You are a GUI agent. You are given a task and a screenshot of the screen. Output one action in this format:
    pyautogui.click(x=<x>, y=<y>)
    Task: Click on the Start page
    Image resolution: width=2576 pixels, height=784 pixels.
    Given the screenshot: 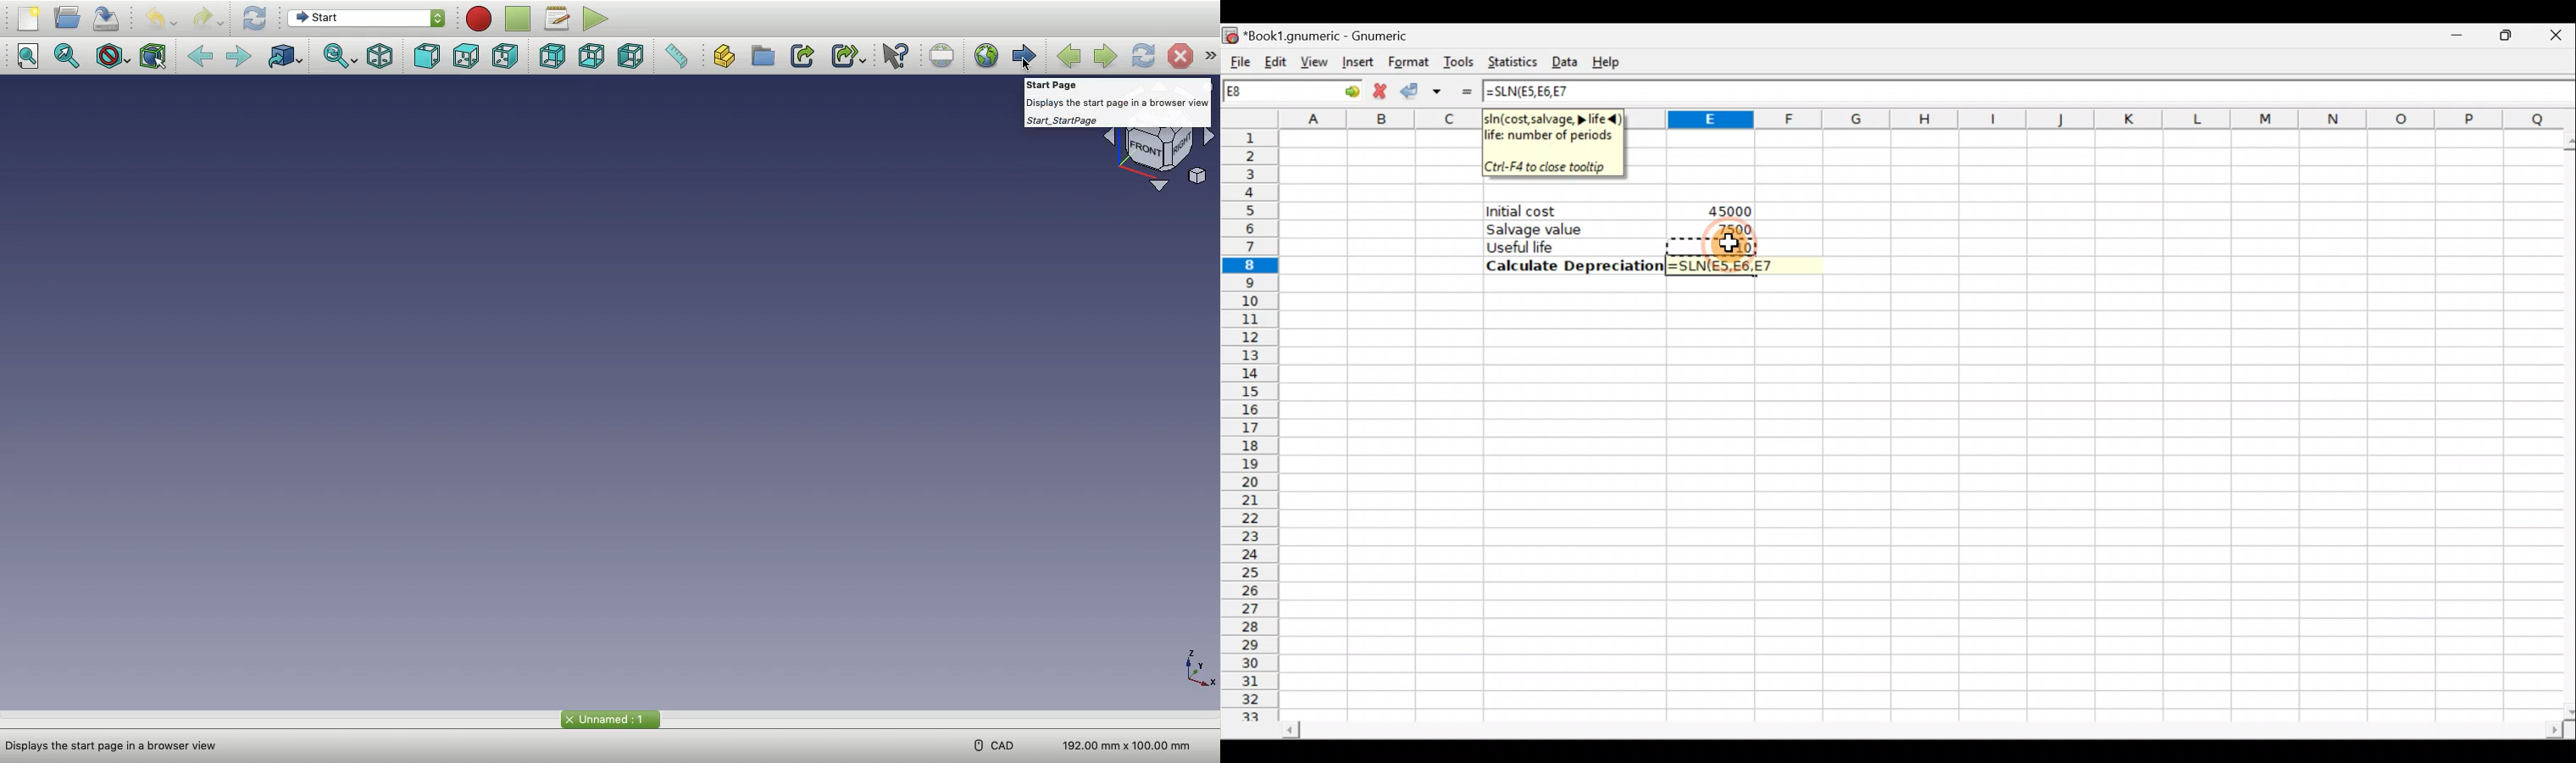 What is the action you would take?
    pyautogui.click(x=1024, y=56)
    